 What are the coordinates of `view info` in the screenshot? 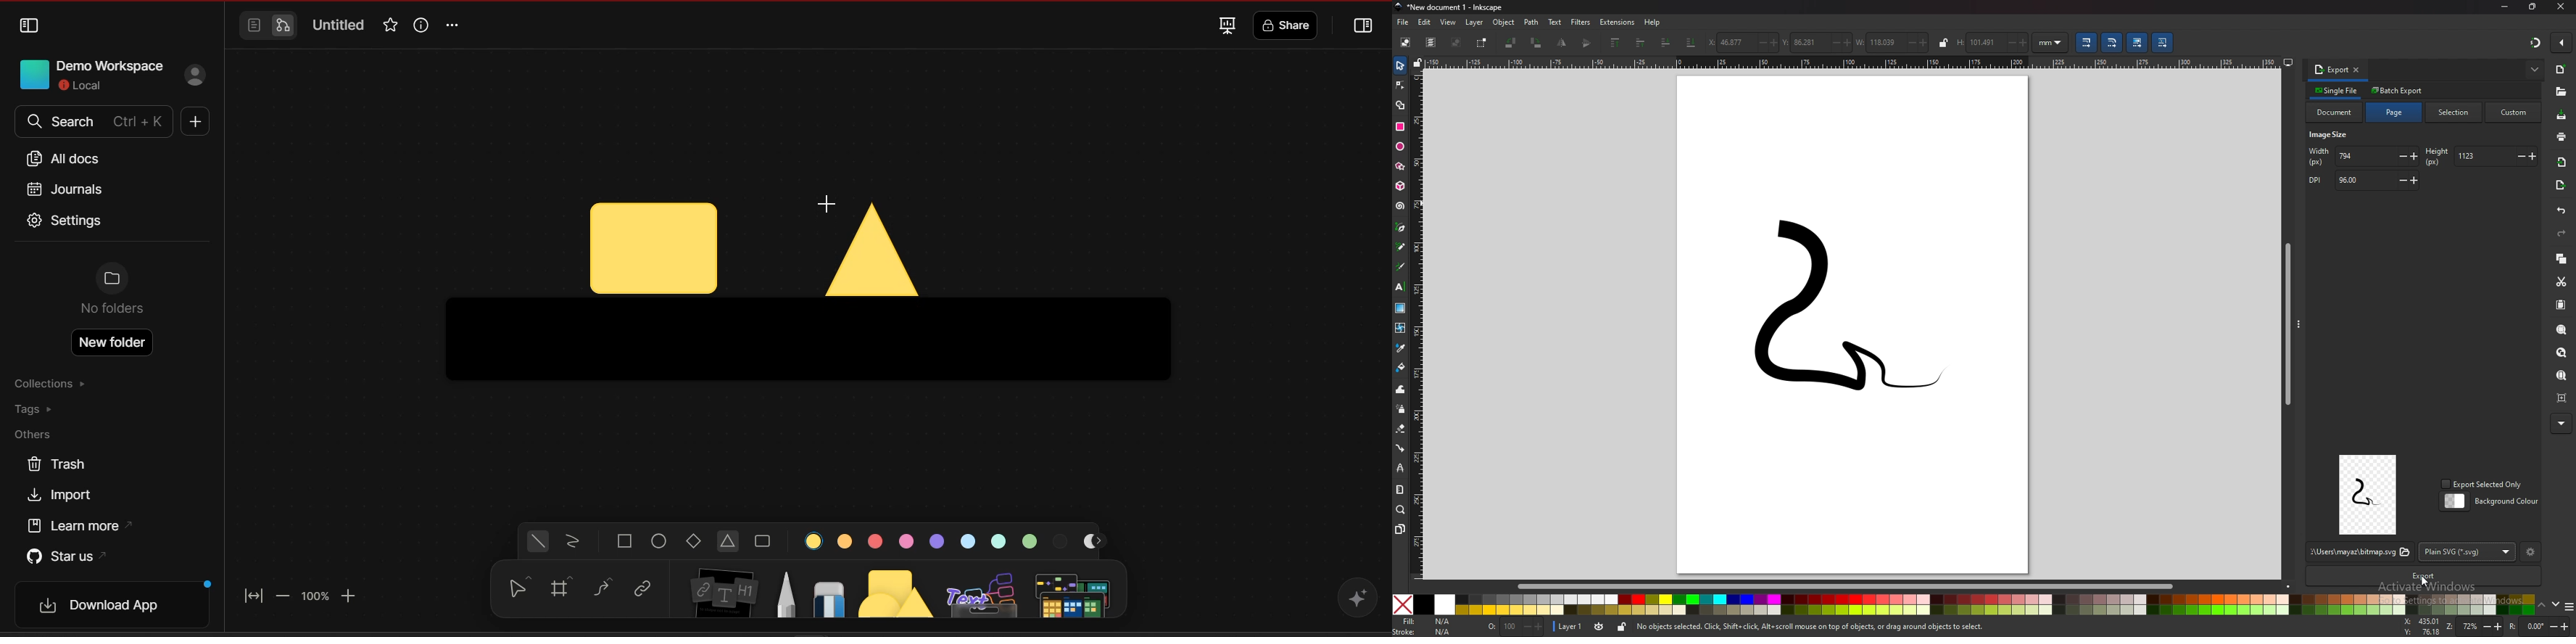 It's located at (419, 25).